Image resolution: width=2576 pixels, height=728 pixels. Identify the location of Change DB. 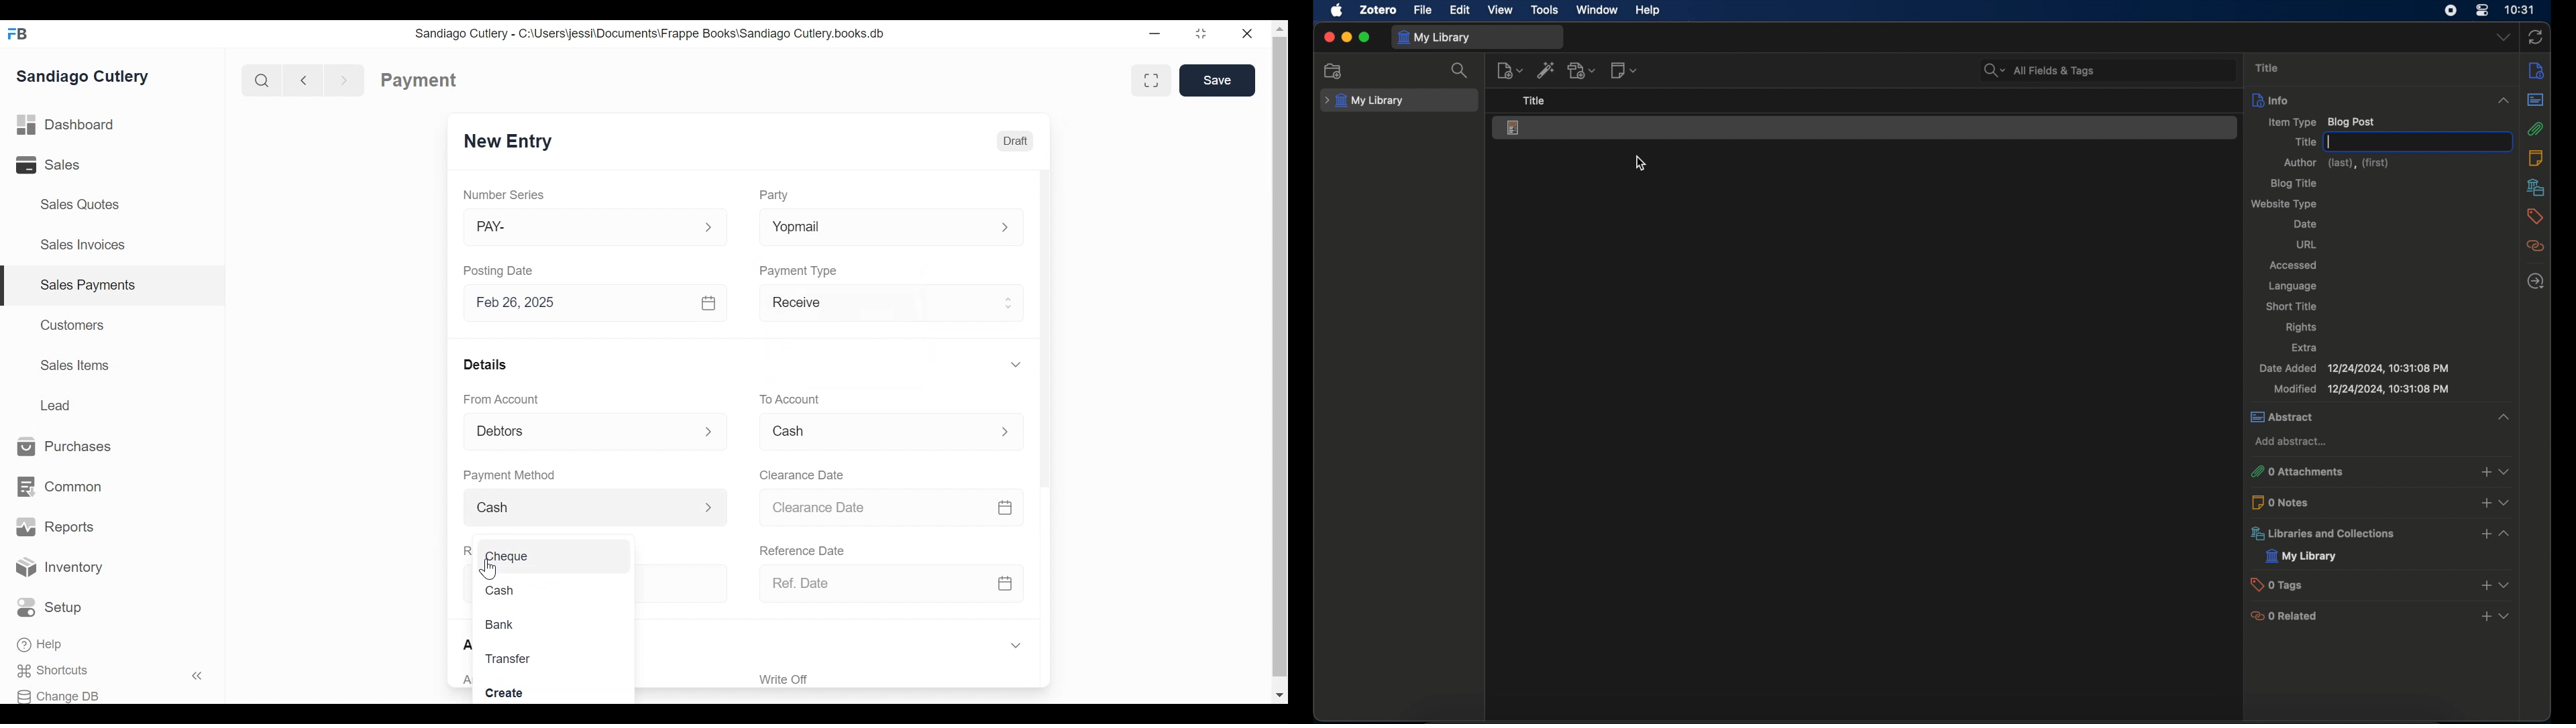
(62, 695).